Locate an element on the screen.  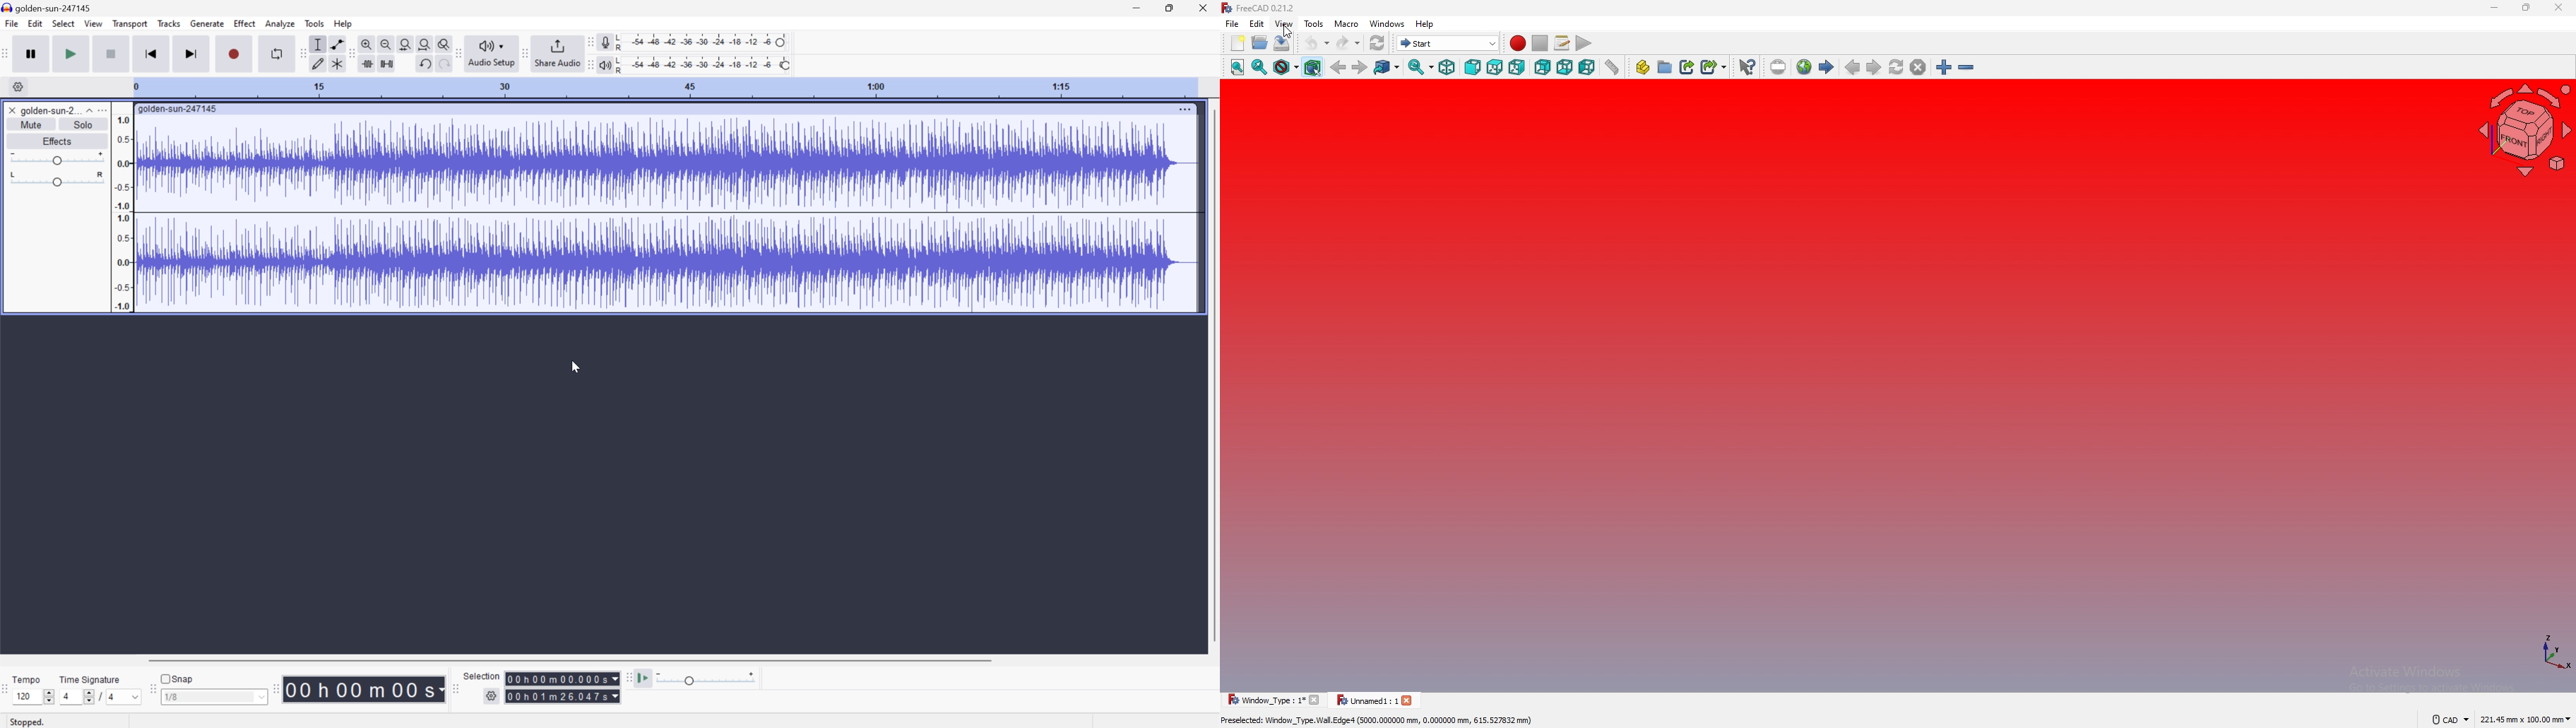
Time signature is located at coordinates (89, 678).